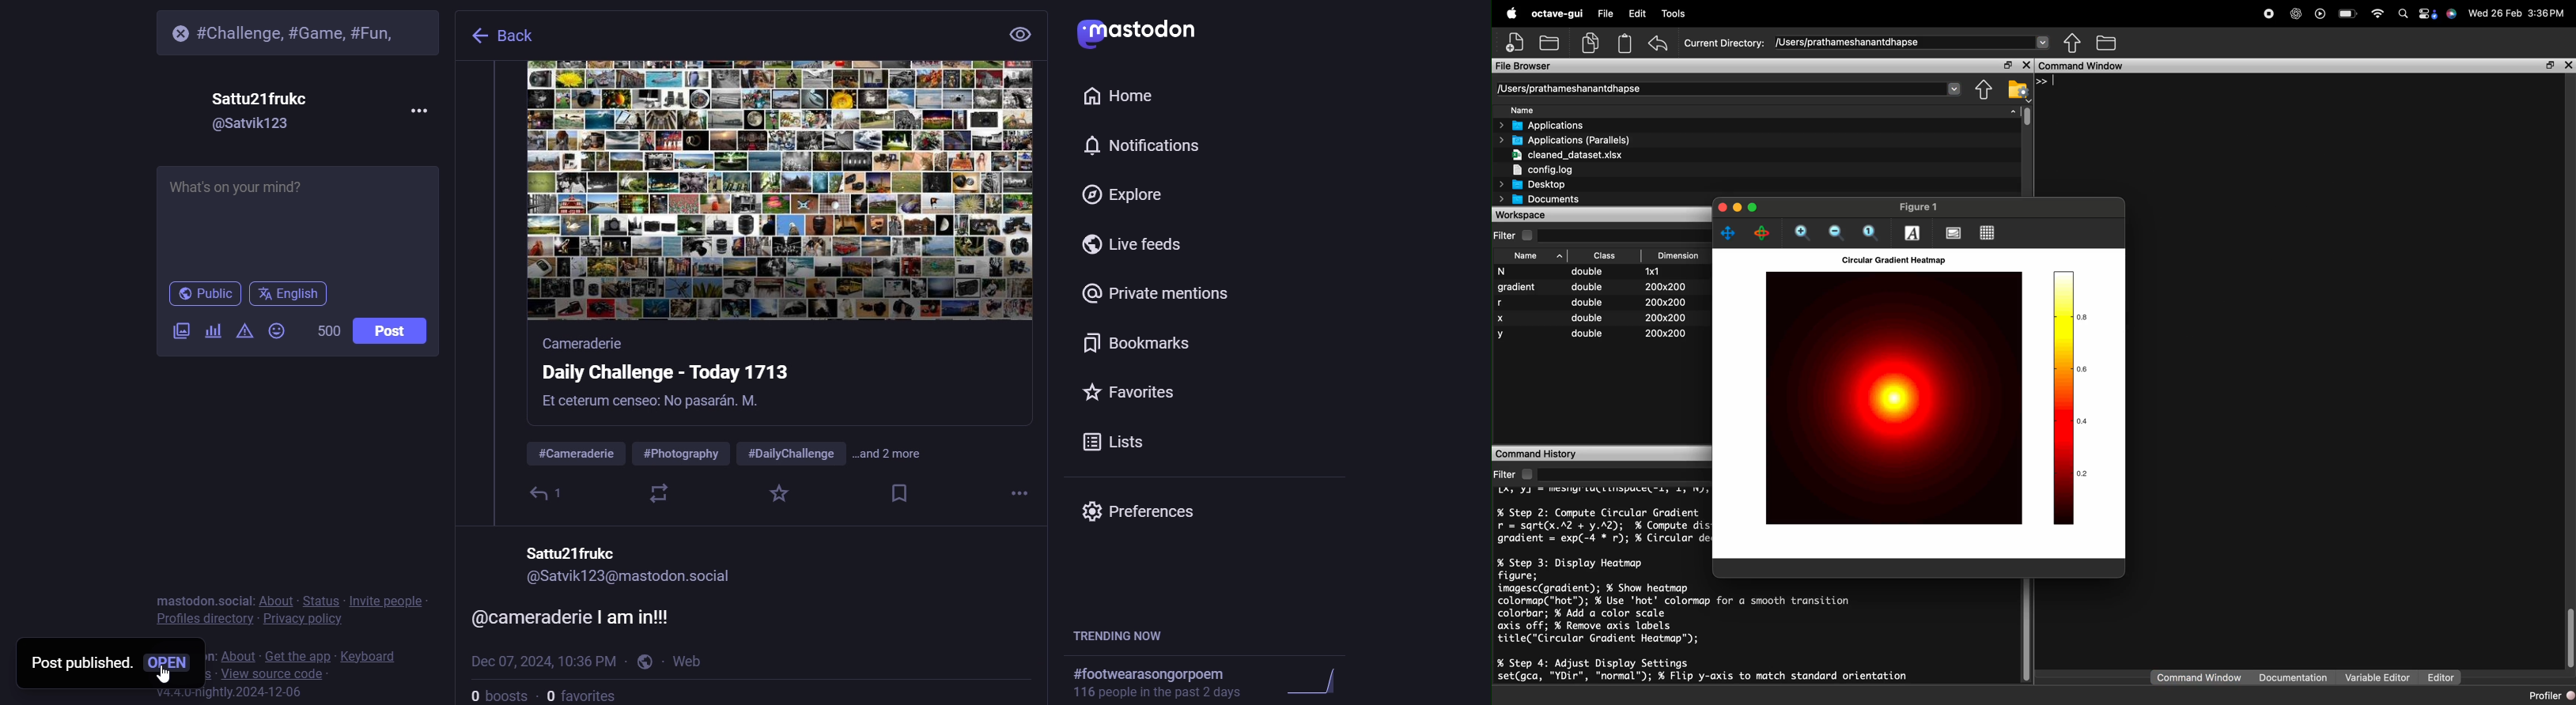  Describe the element at coordinates (1126, 635) in the screenshot. I see `trending now` at that location.